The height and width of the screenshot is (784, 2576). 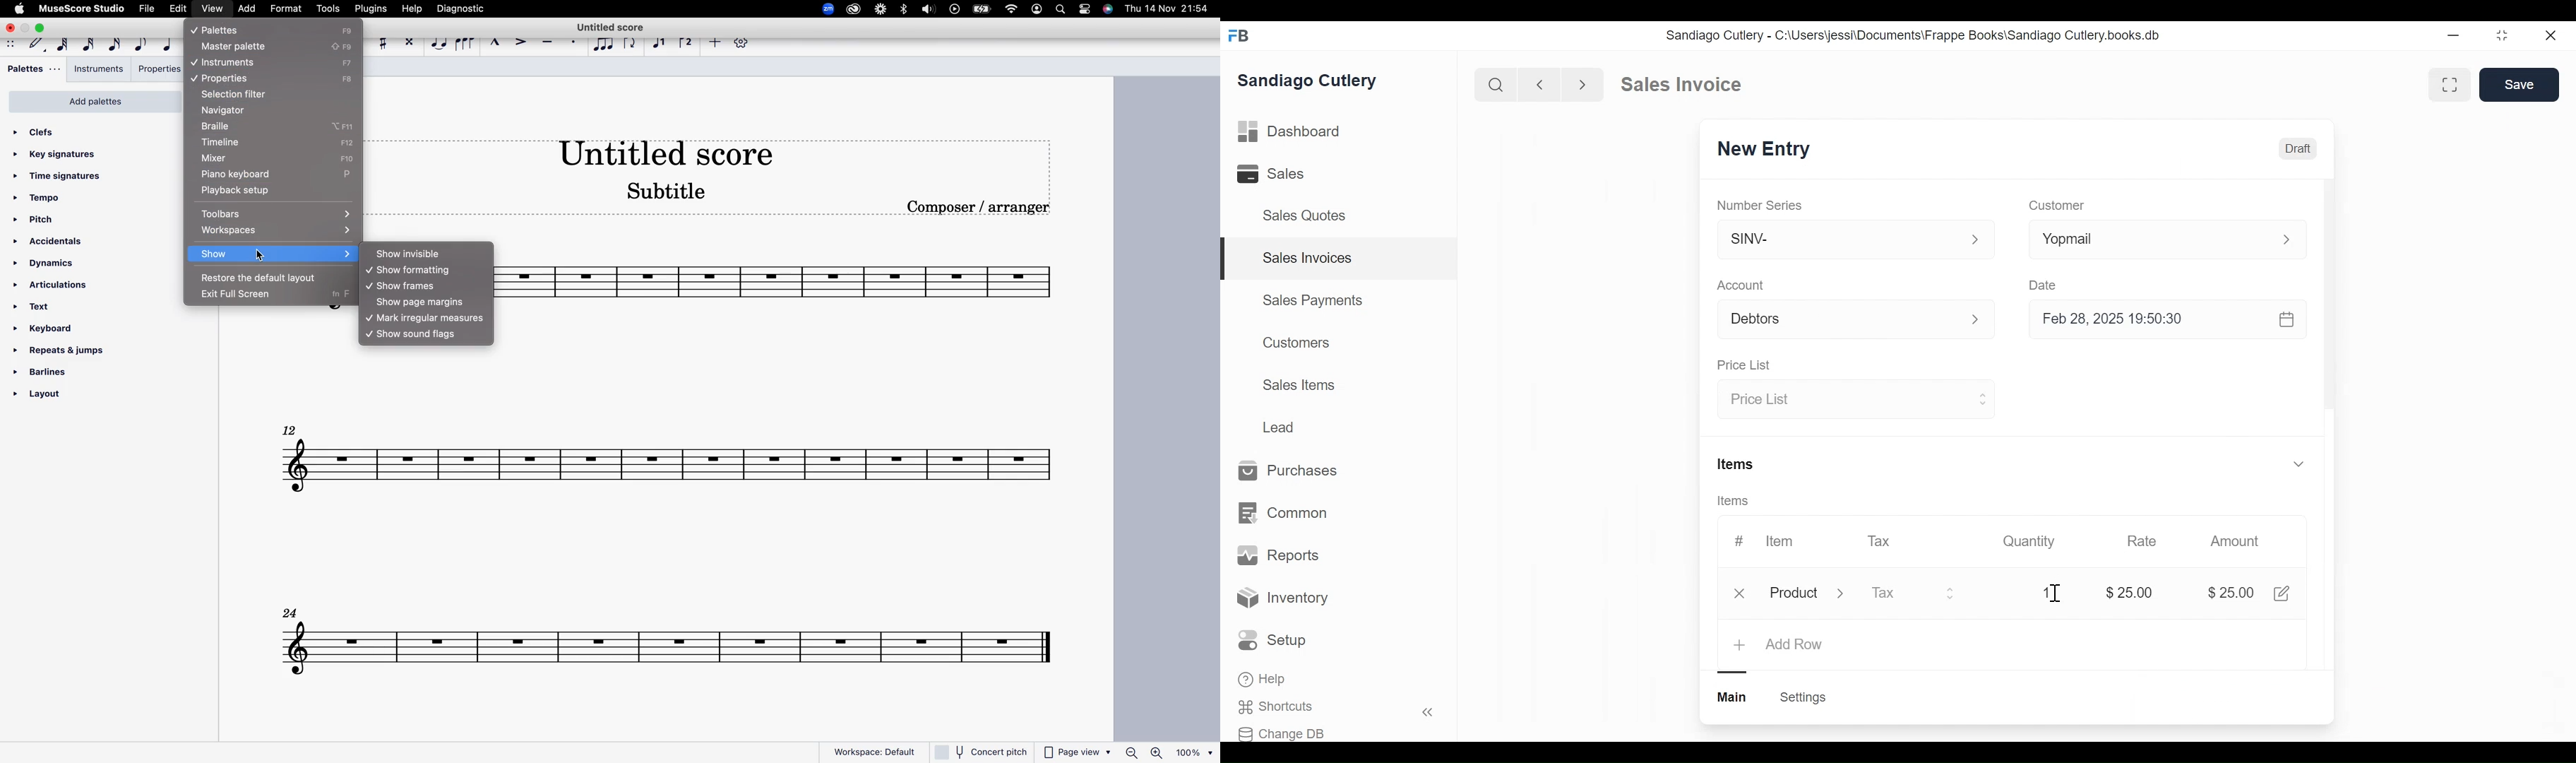 What do you see at coordinates (1273, 173) in the screenshot?
I see `Sales` at bounding box center [1273, 173].